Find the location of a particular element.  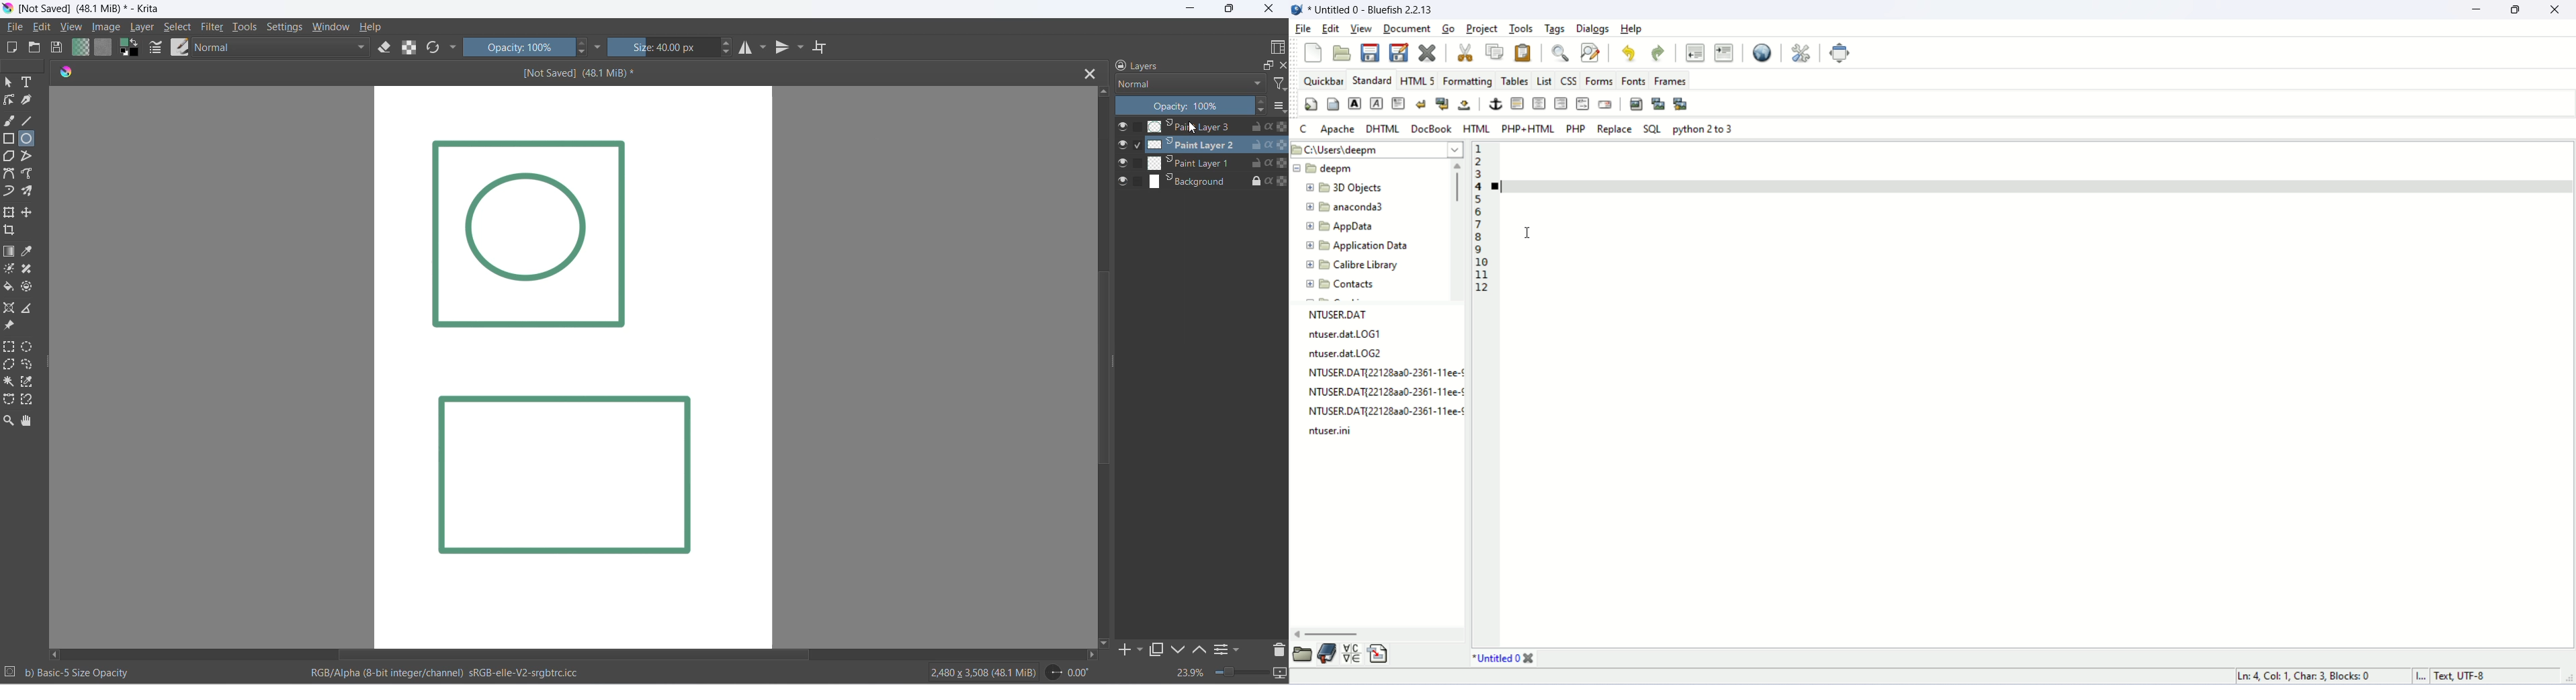

edit shapes tool is located at coordinates (9, 102).